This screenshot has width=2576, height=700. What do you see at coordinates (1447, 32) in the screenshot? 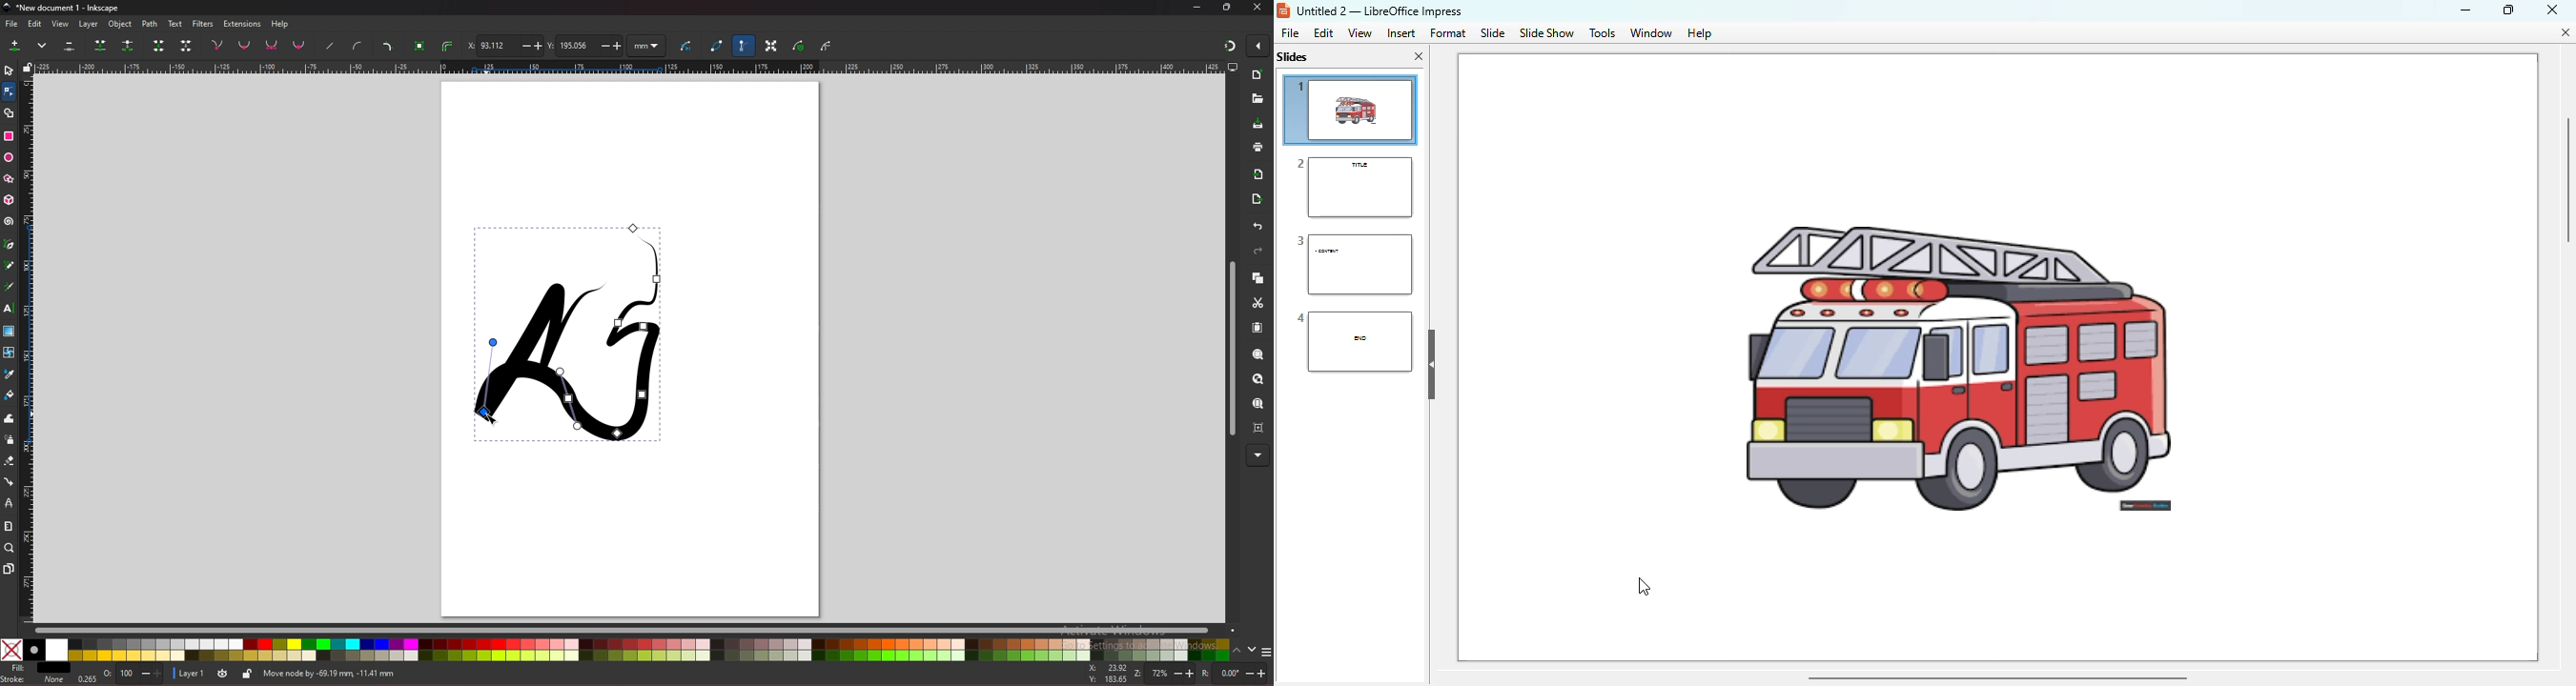
I see `format` at bounding box center [1447, 32].